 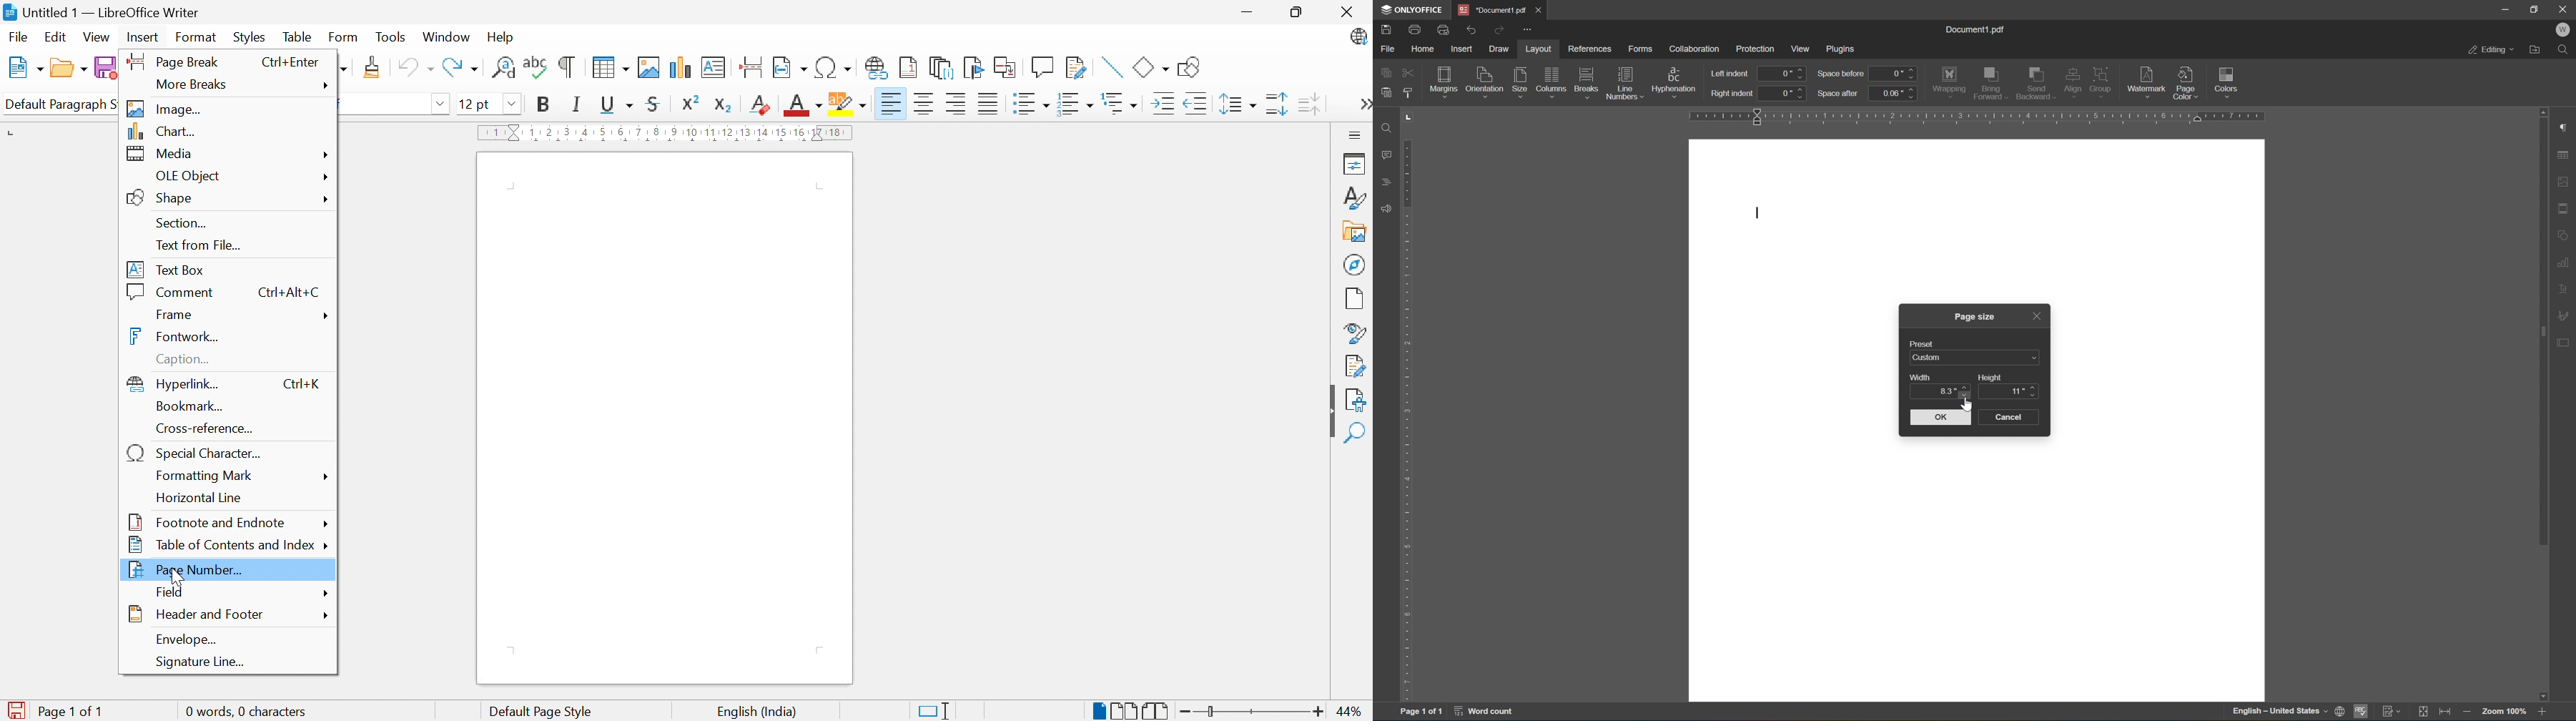 I want to click on space before, so click(x=1840, y=73).